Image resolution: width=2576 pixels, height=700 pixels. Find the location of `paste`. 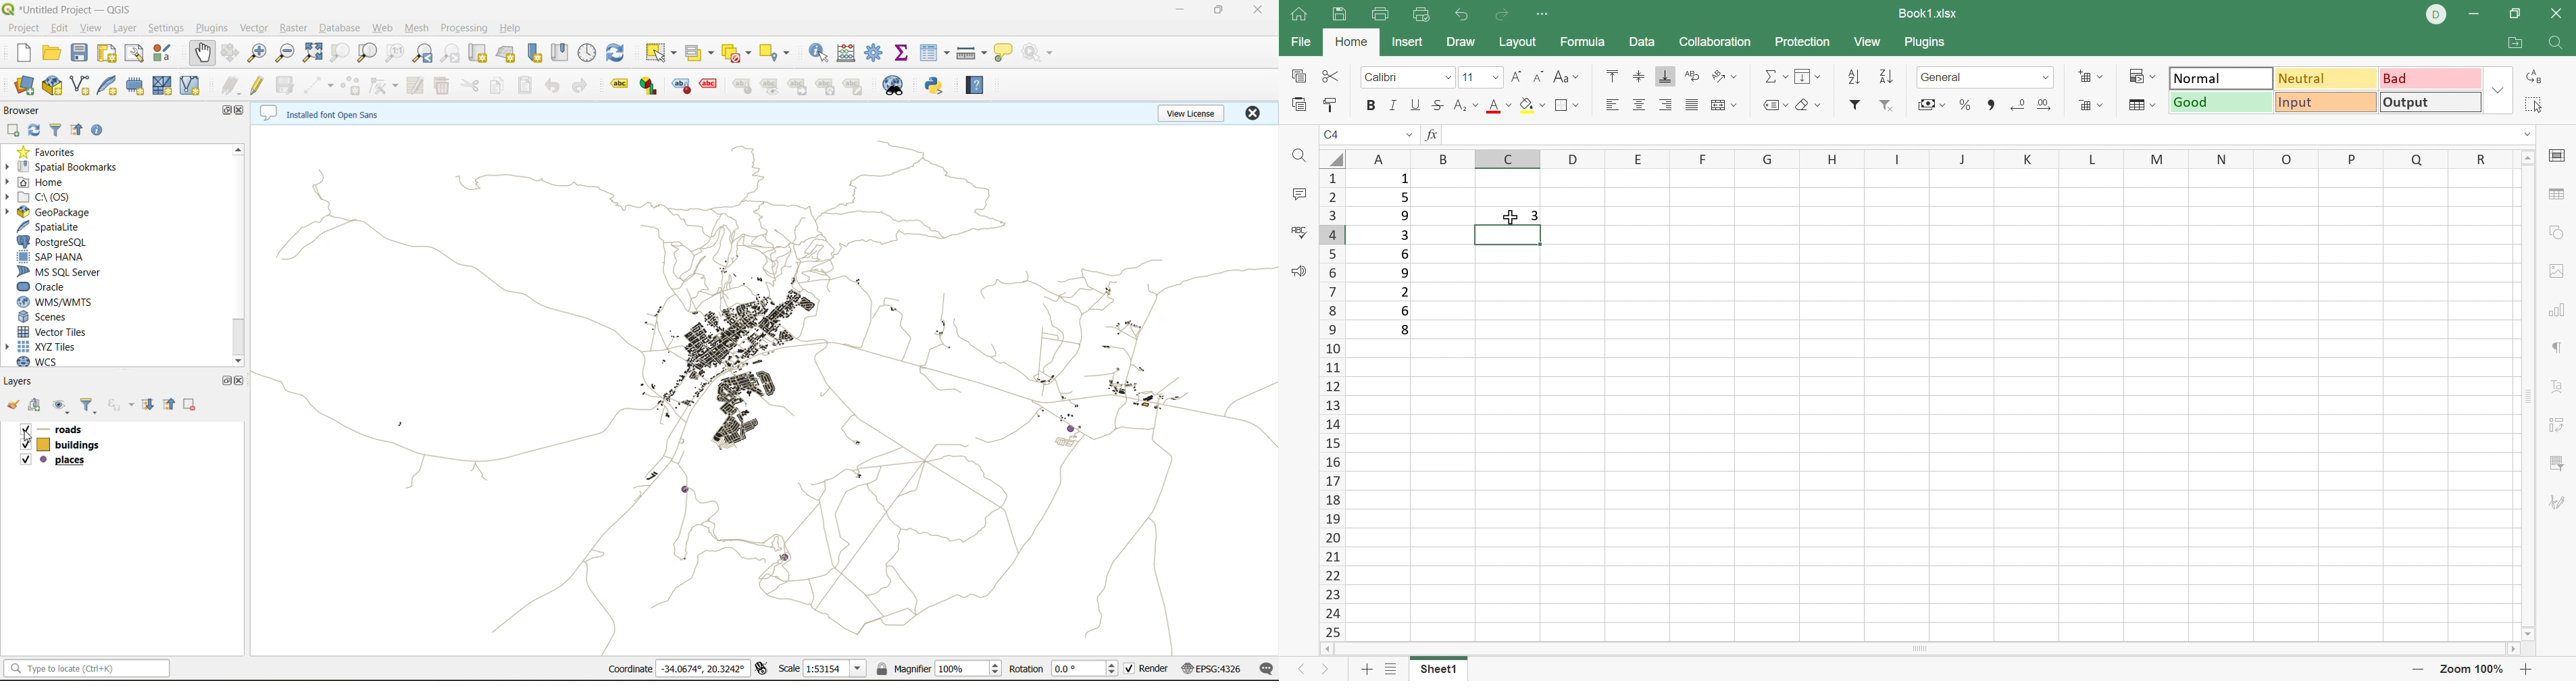

paste is located at coordinates (522, 87).